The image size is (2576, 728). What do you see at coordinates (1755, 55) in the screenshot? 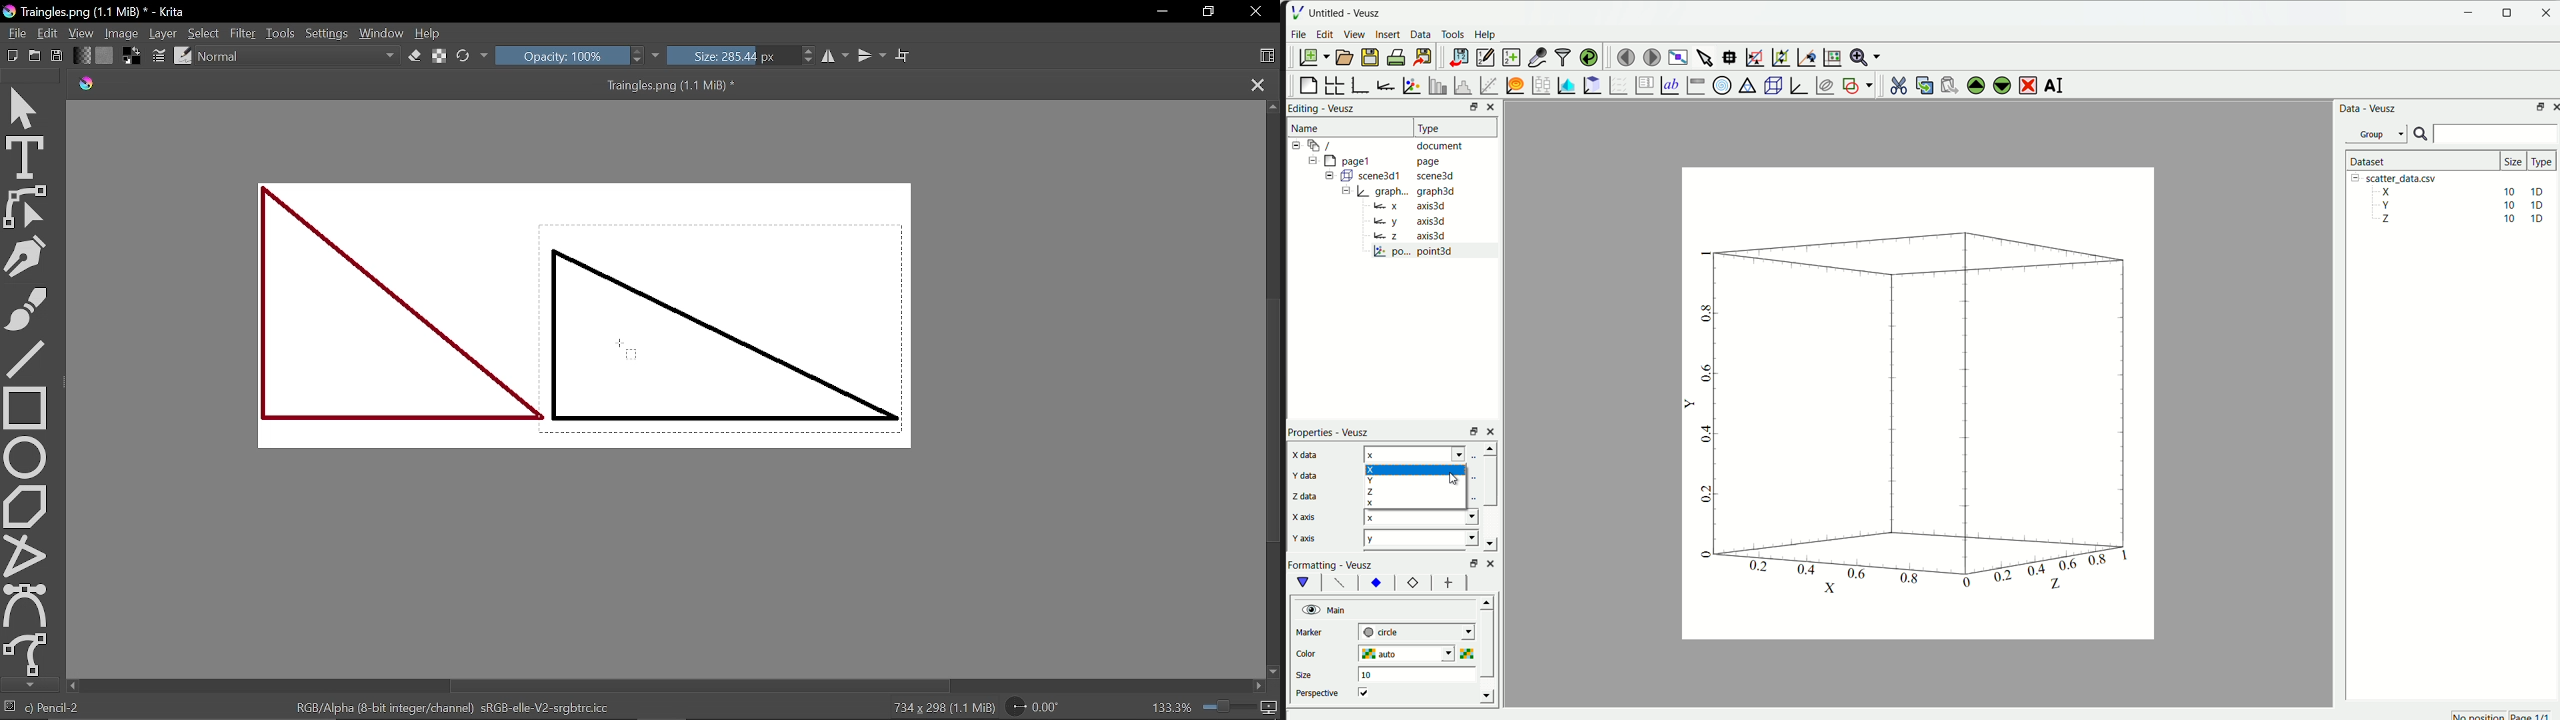
I see `draw rectangle to zoom axes` at bounding box center [1755, 55].